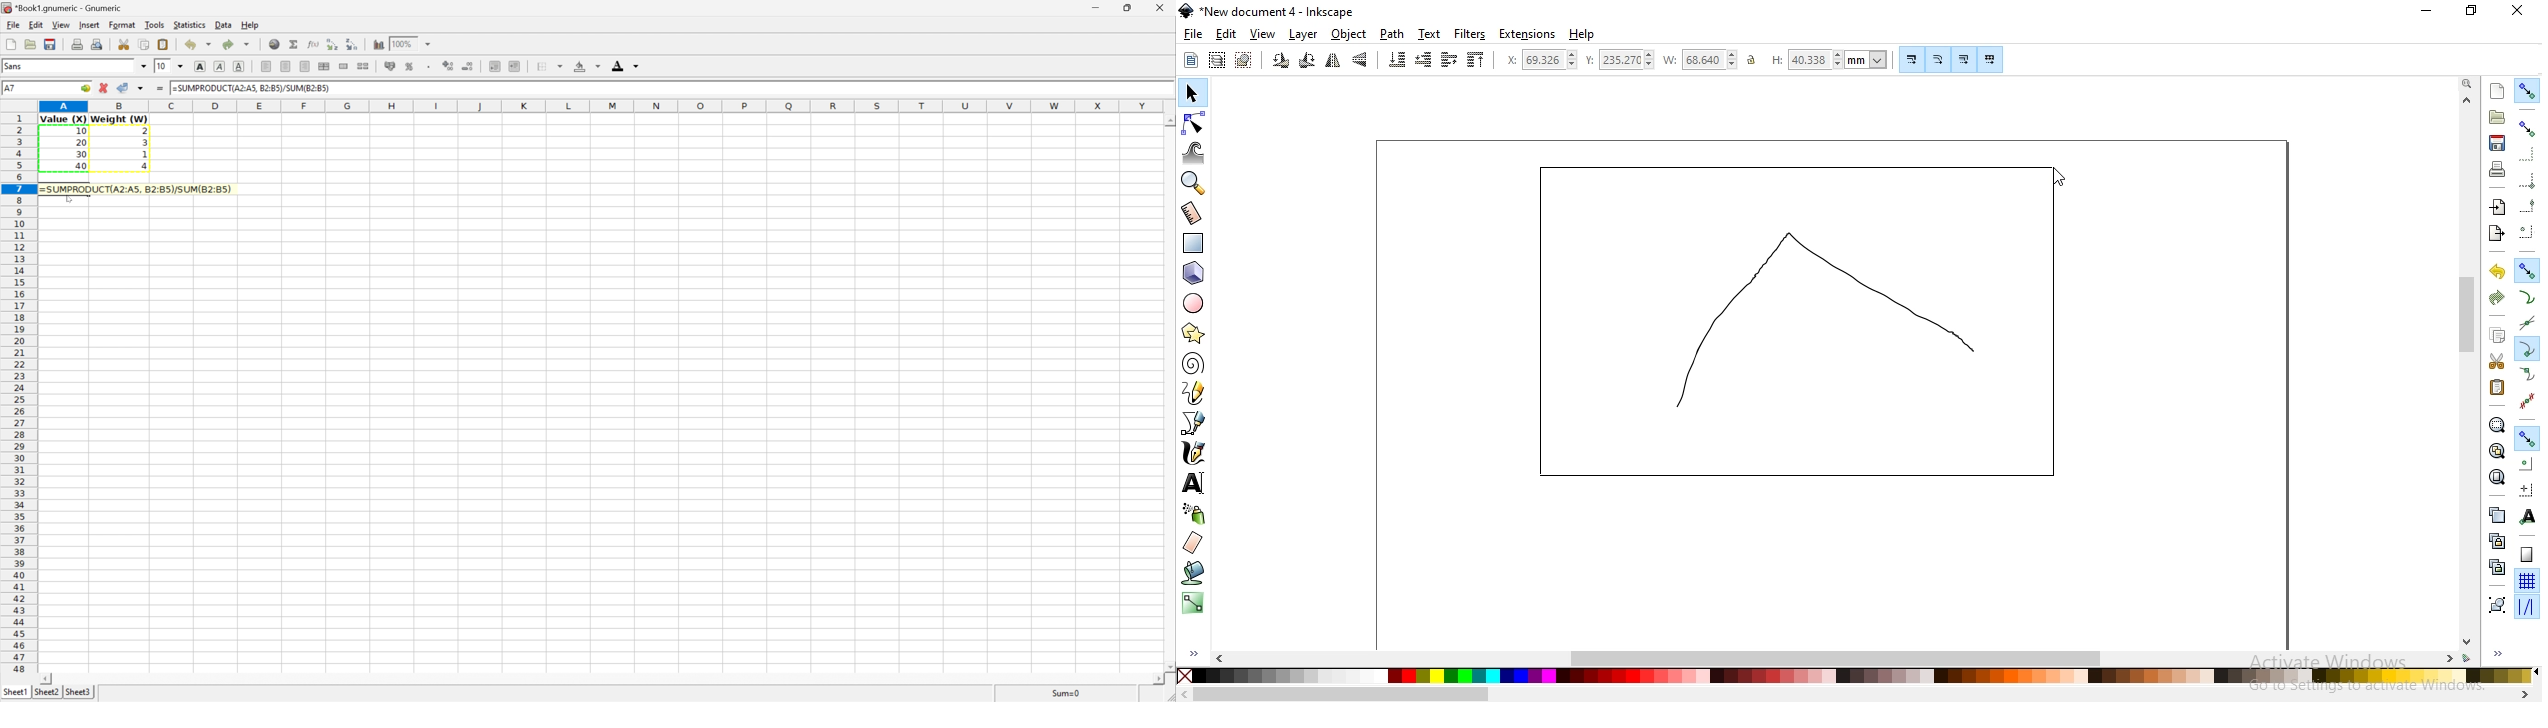 Image resolution: width=2548 pixels, height=728 pixels. What do you see at coordinates (2527, 375) in the screenshot?
I see `snap smooth nodes` at bounding box center [2527, 375].